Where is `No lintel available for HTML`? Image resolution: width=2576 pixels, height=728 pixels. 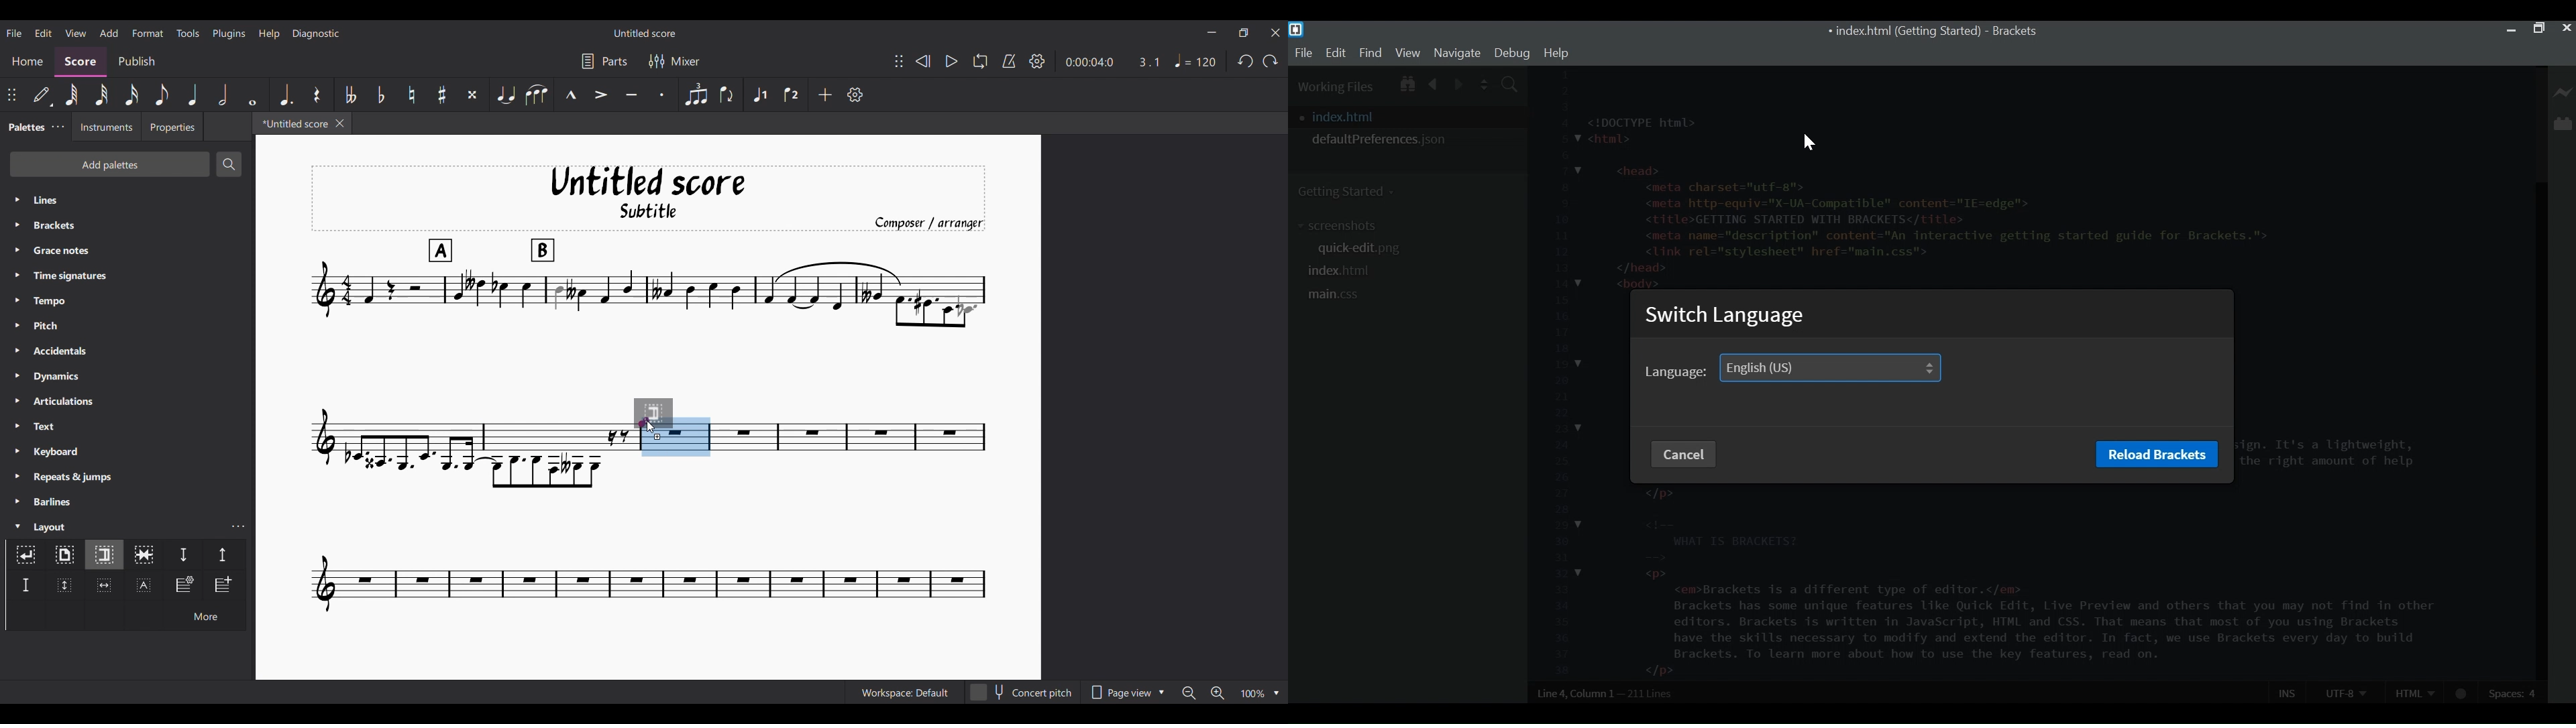 No lintel available for HTML is located at coordinates (2462, 694).